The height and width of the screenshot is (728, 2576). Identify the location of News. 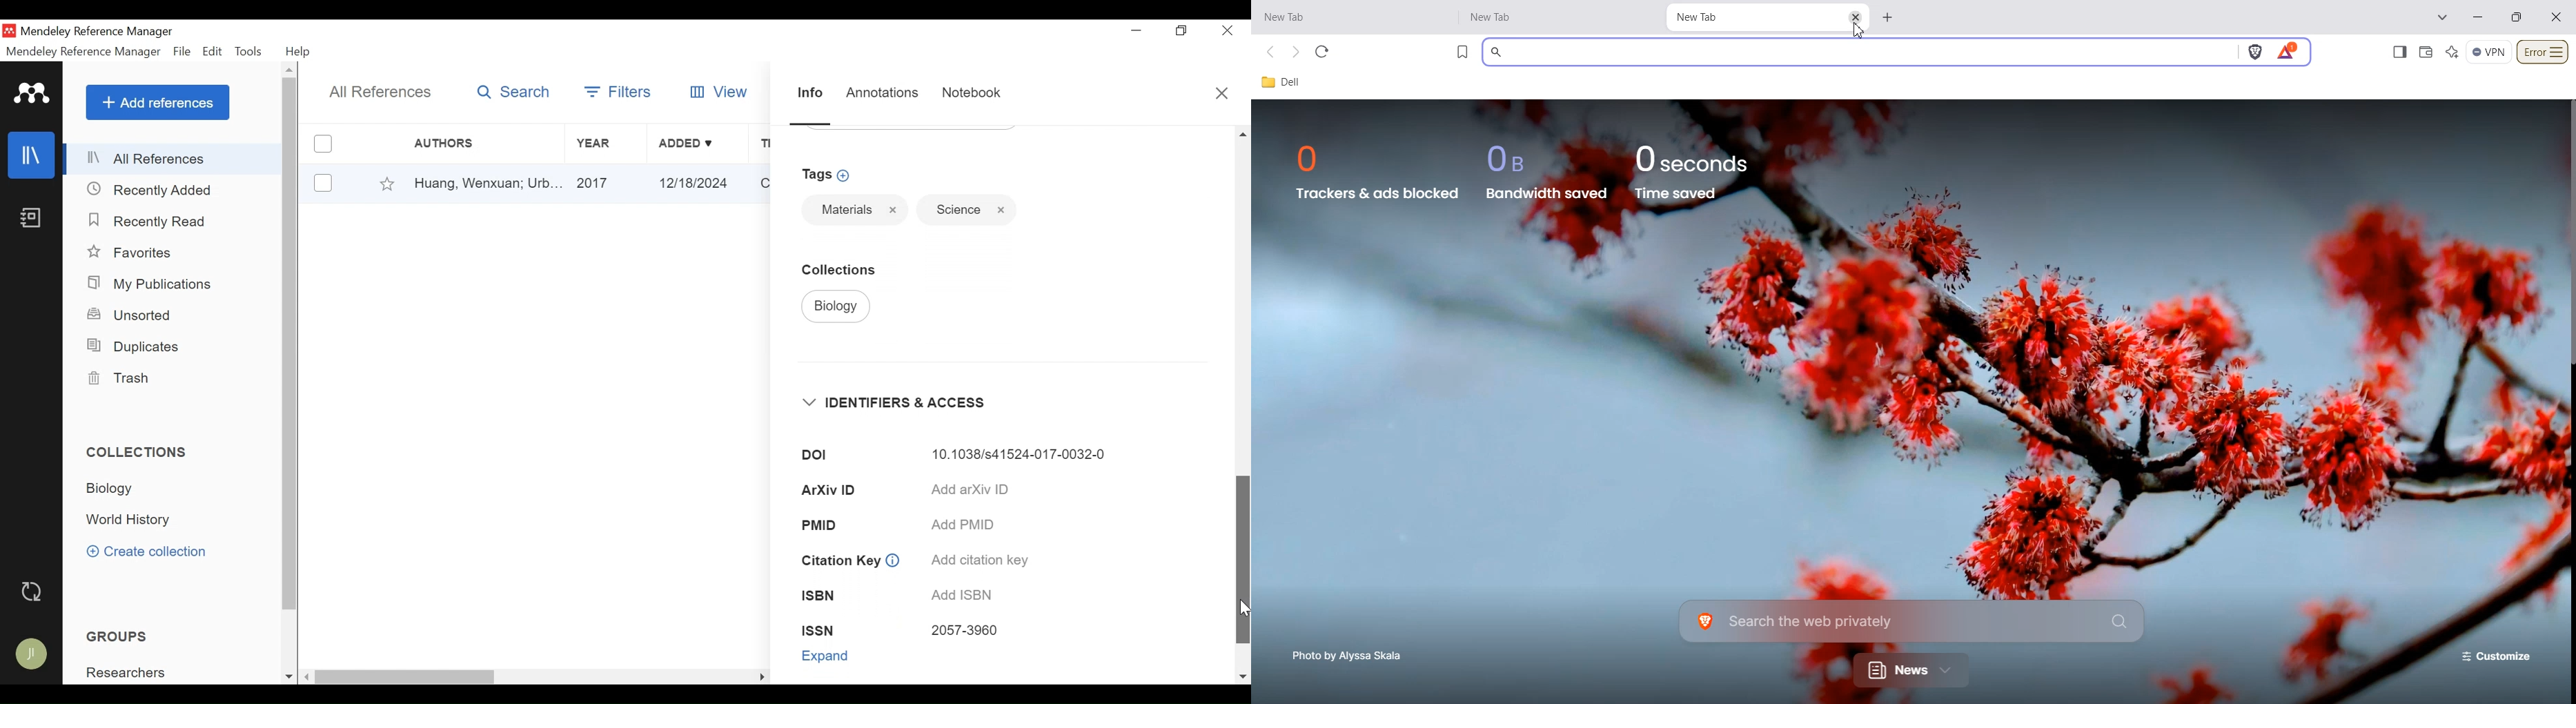
(1913, 669).